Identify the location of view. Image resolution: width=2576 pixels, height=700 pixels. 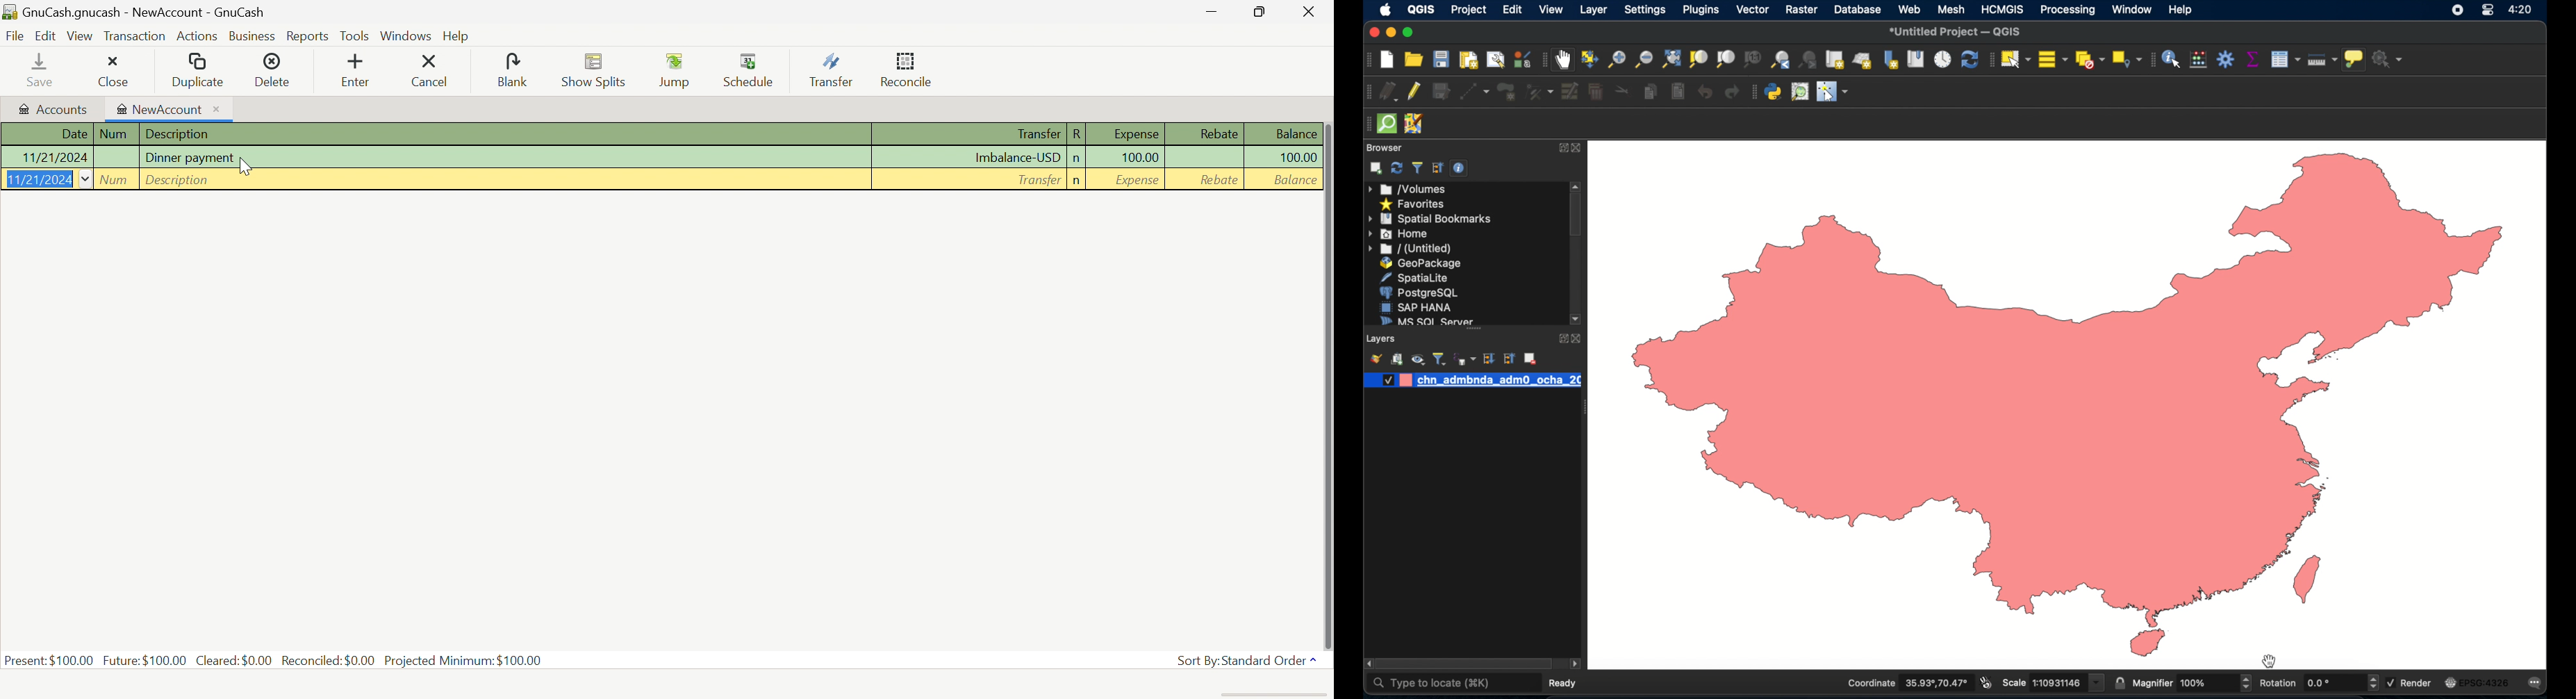
(1551, 11).